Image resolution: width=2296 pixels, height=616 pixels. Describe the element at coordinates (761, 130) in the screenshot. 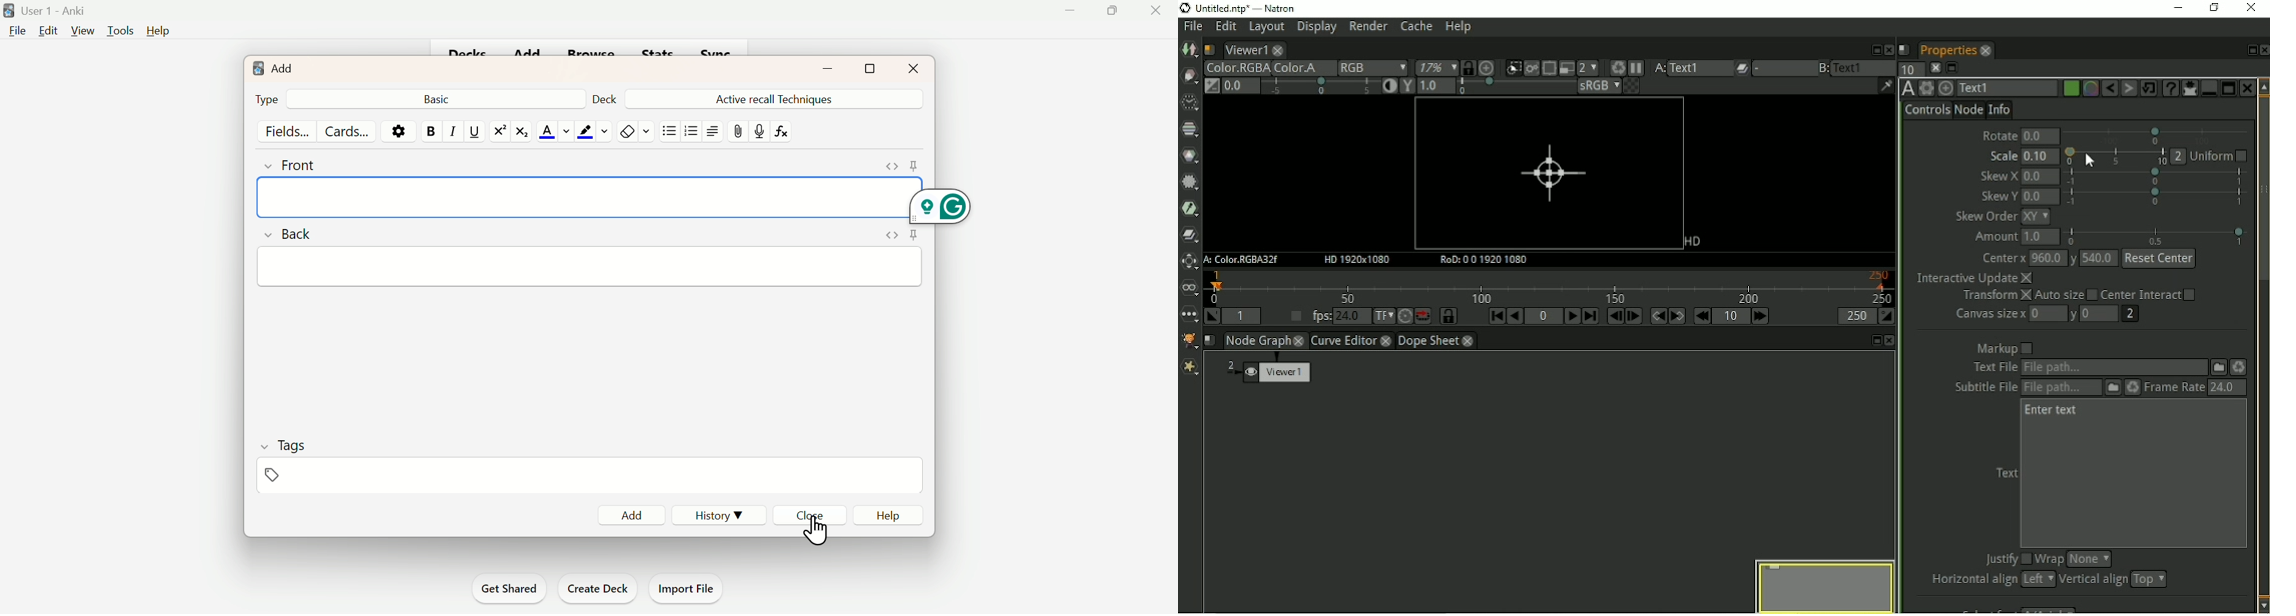

I see `Mic` at that location.